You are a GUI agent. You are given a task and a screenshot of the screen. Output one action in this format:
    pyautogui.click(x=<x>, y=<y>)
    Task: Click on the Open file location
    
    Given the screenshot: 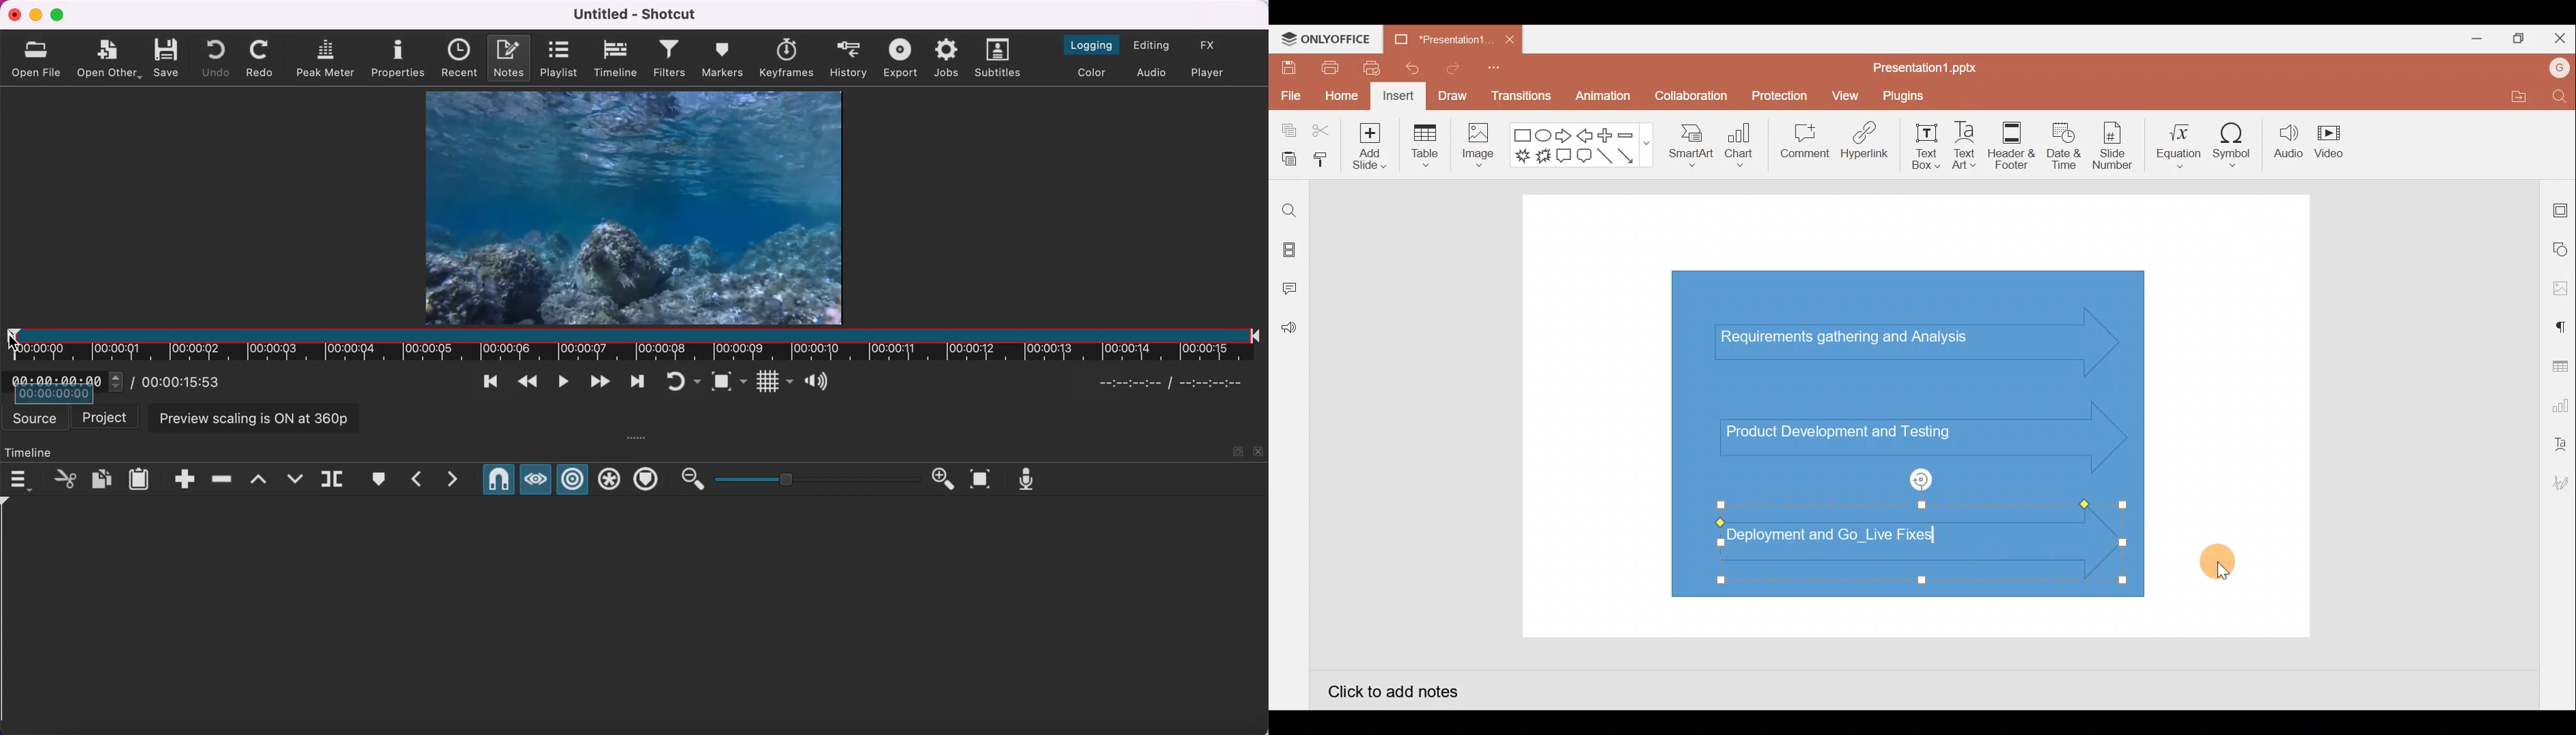 What is the action you would take?
    pyautogui.click(x=2516, y=96)
    